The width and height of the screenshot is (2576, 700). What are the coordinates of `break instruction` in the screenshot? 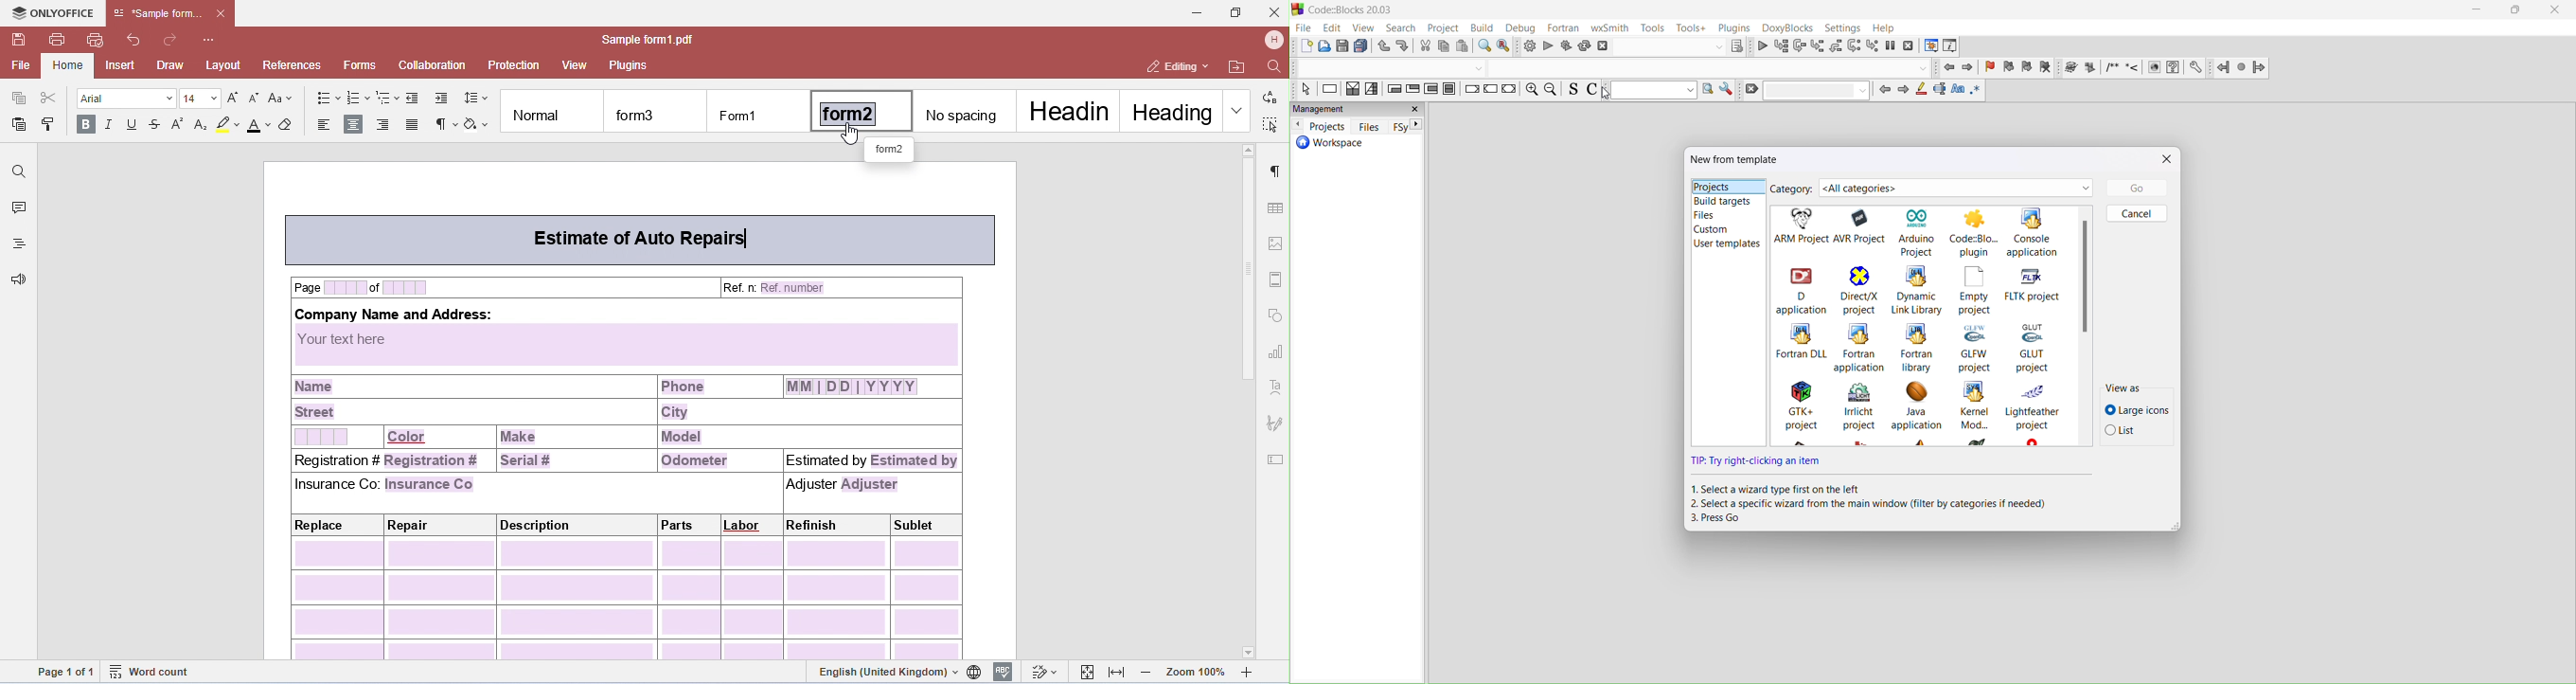 It's located at (1470, 93).